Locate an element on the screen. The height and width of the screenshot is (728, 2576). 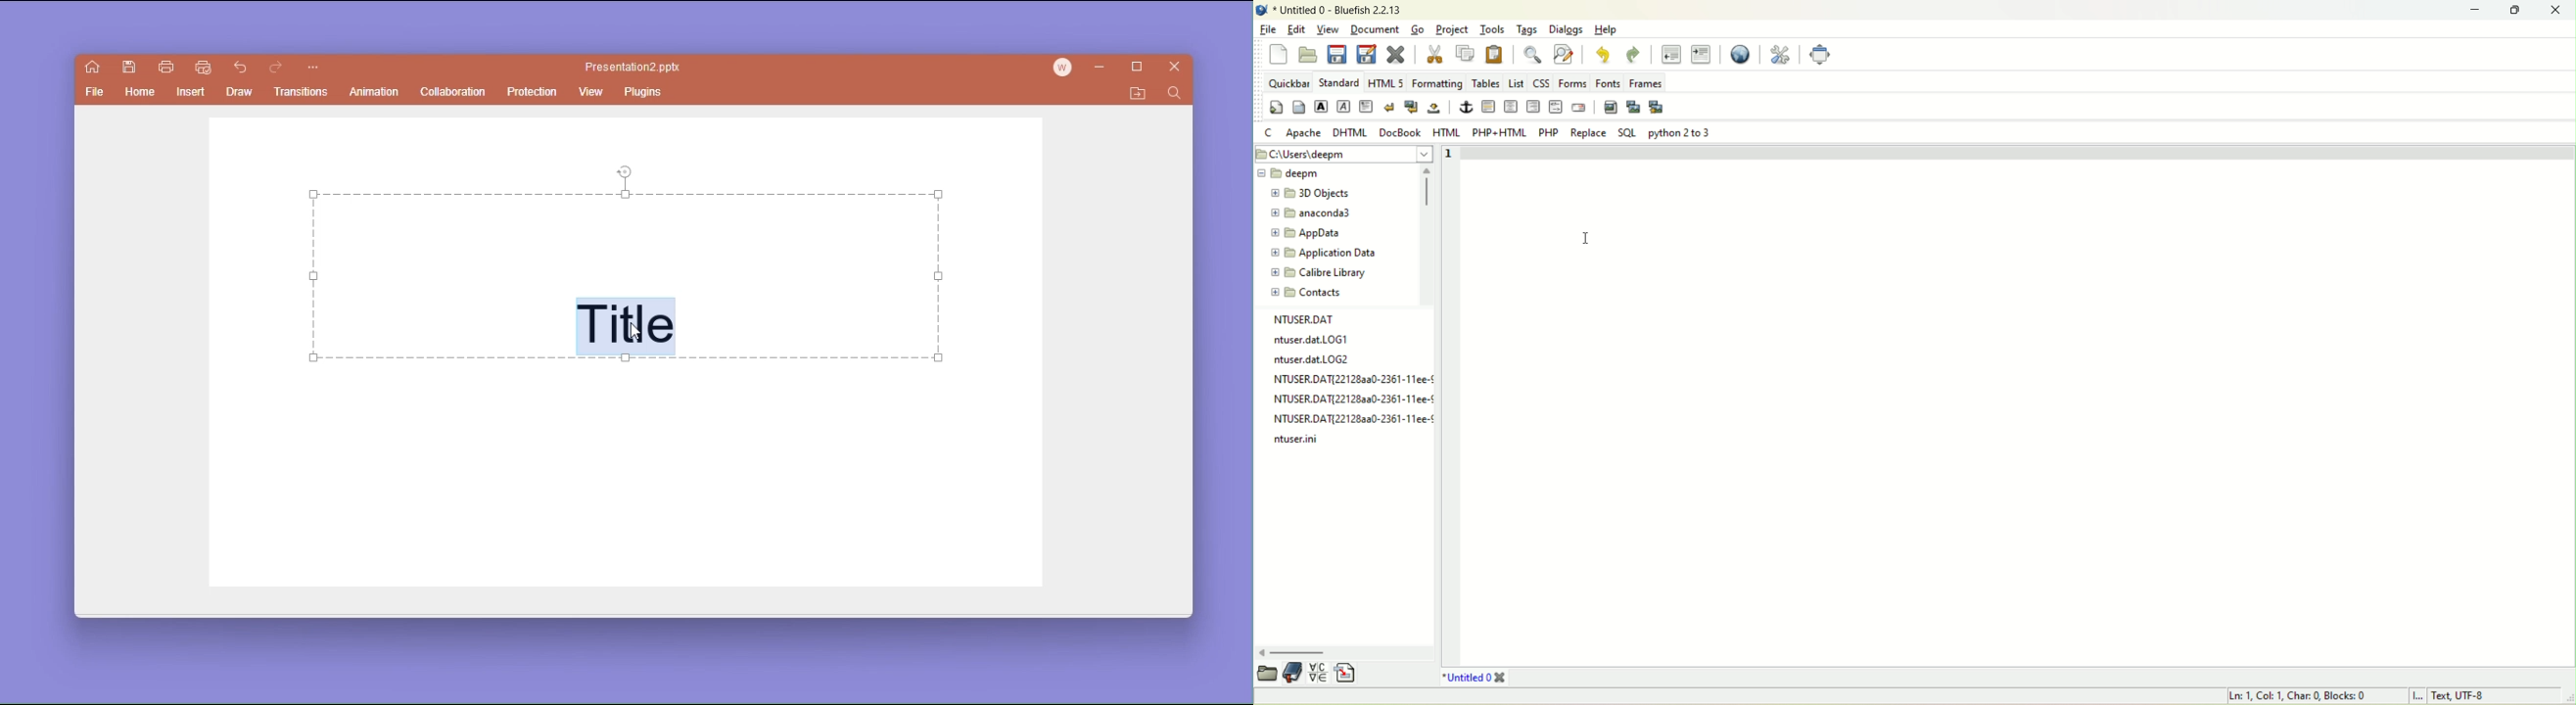
formatting is located at coordinates (1437, 82).